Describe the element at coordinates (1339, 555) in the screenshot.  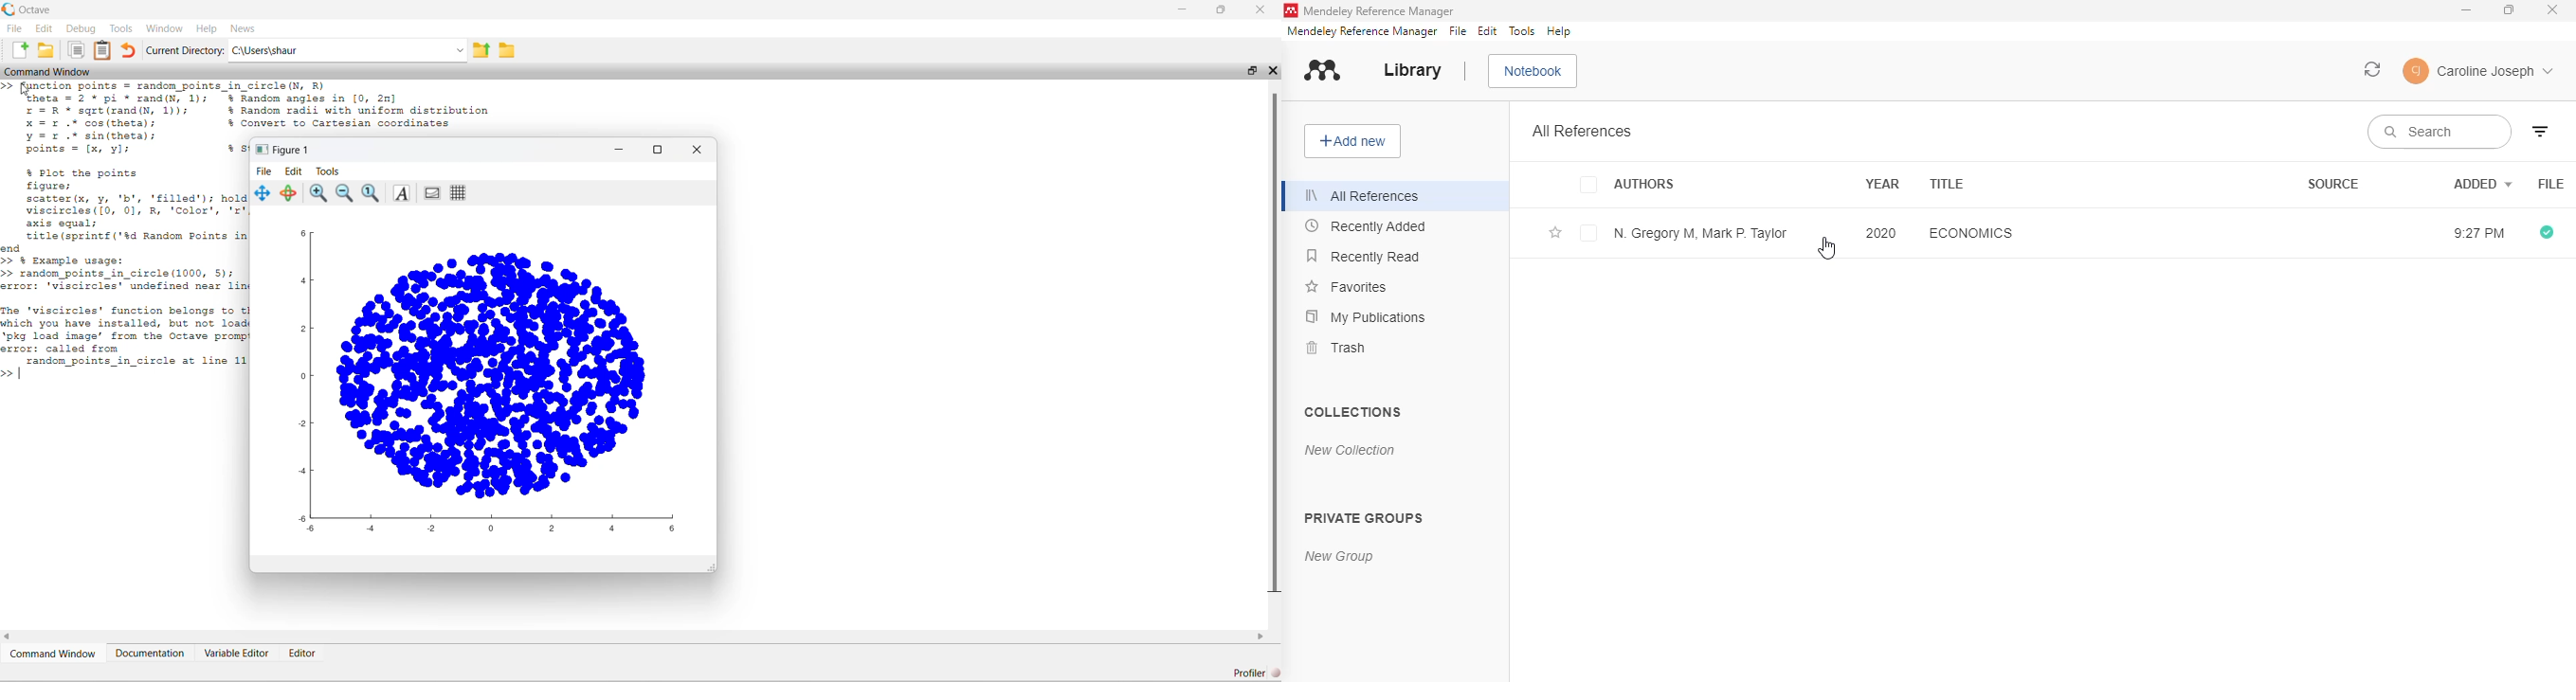
I see `new group` at that location.